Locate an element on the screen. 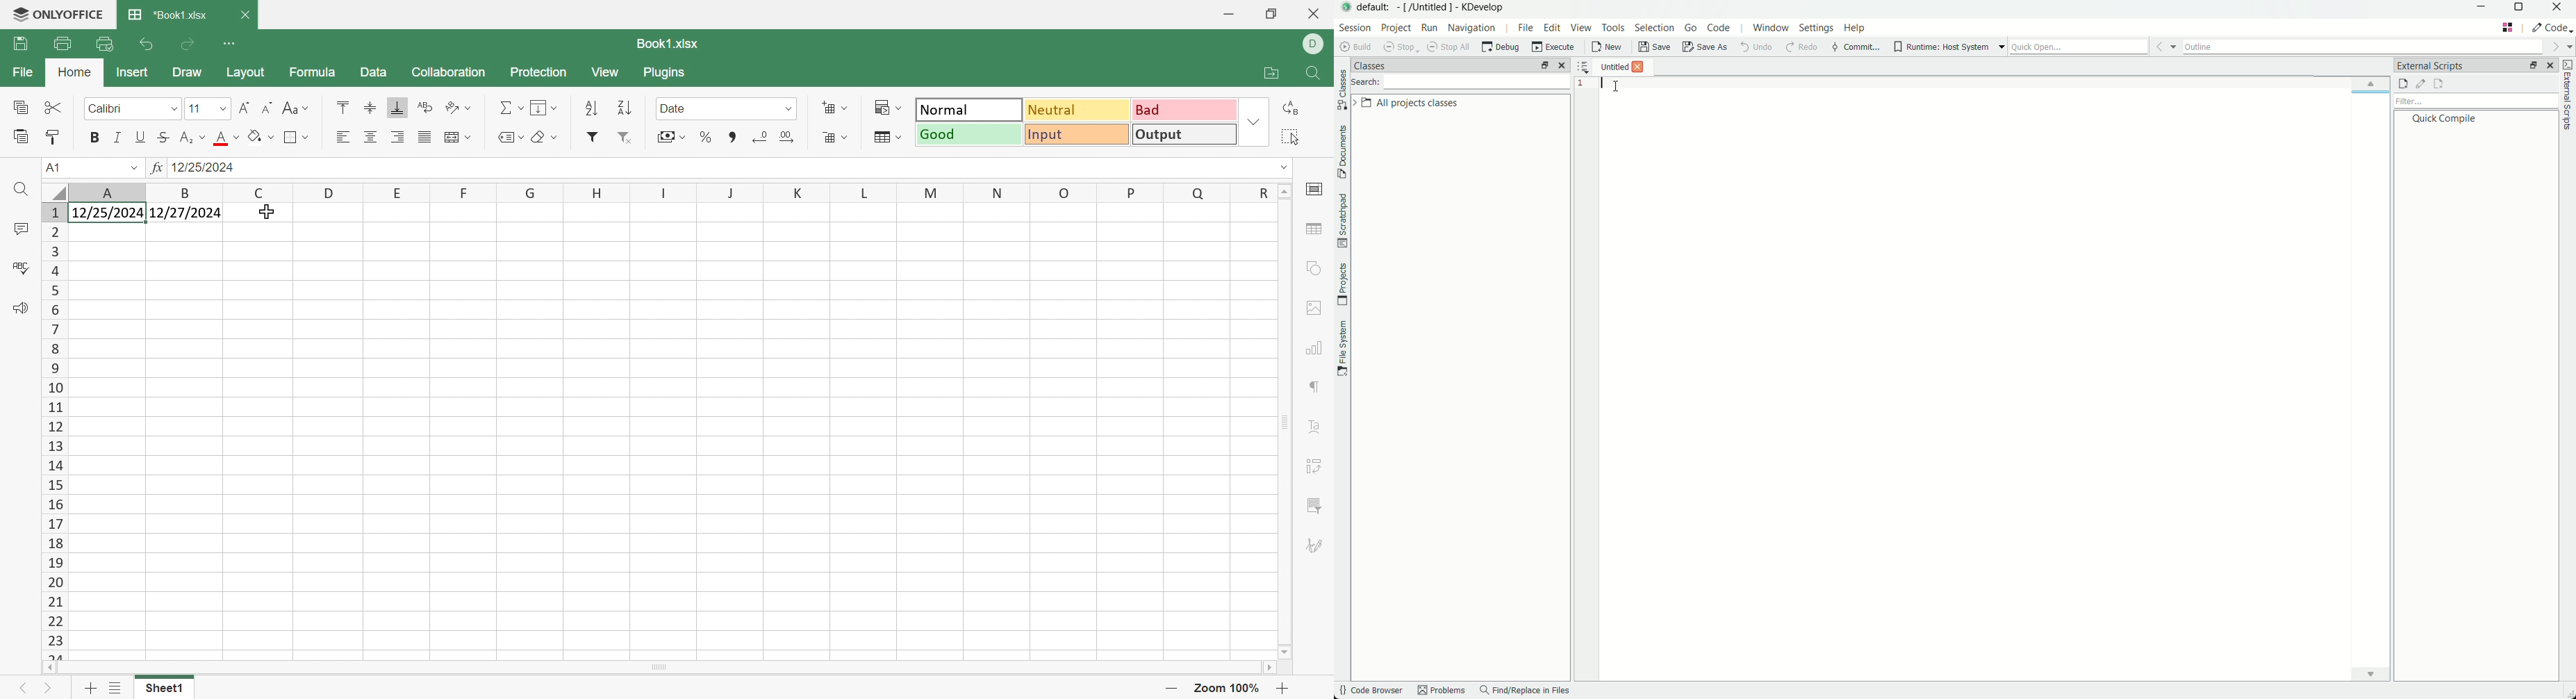 The width and height of the screenshot is (2576, 700). Scroll Bar is located at coordinates (659, 668).